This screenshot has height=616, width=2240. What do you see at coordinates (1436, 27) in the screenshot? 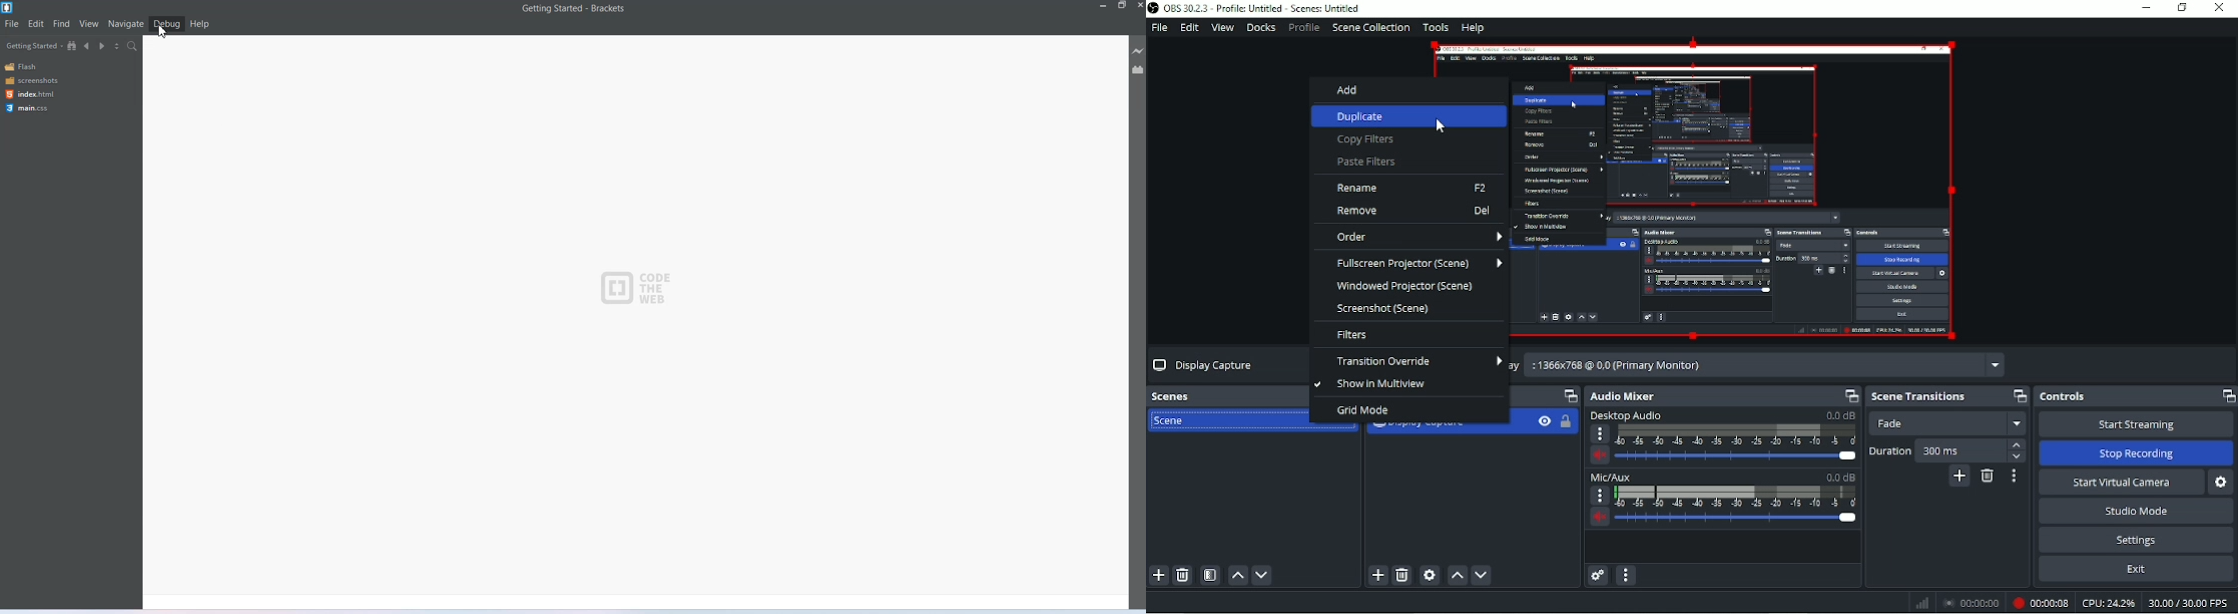
I see `Tools` at bounding box center [1436, 27].